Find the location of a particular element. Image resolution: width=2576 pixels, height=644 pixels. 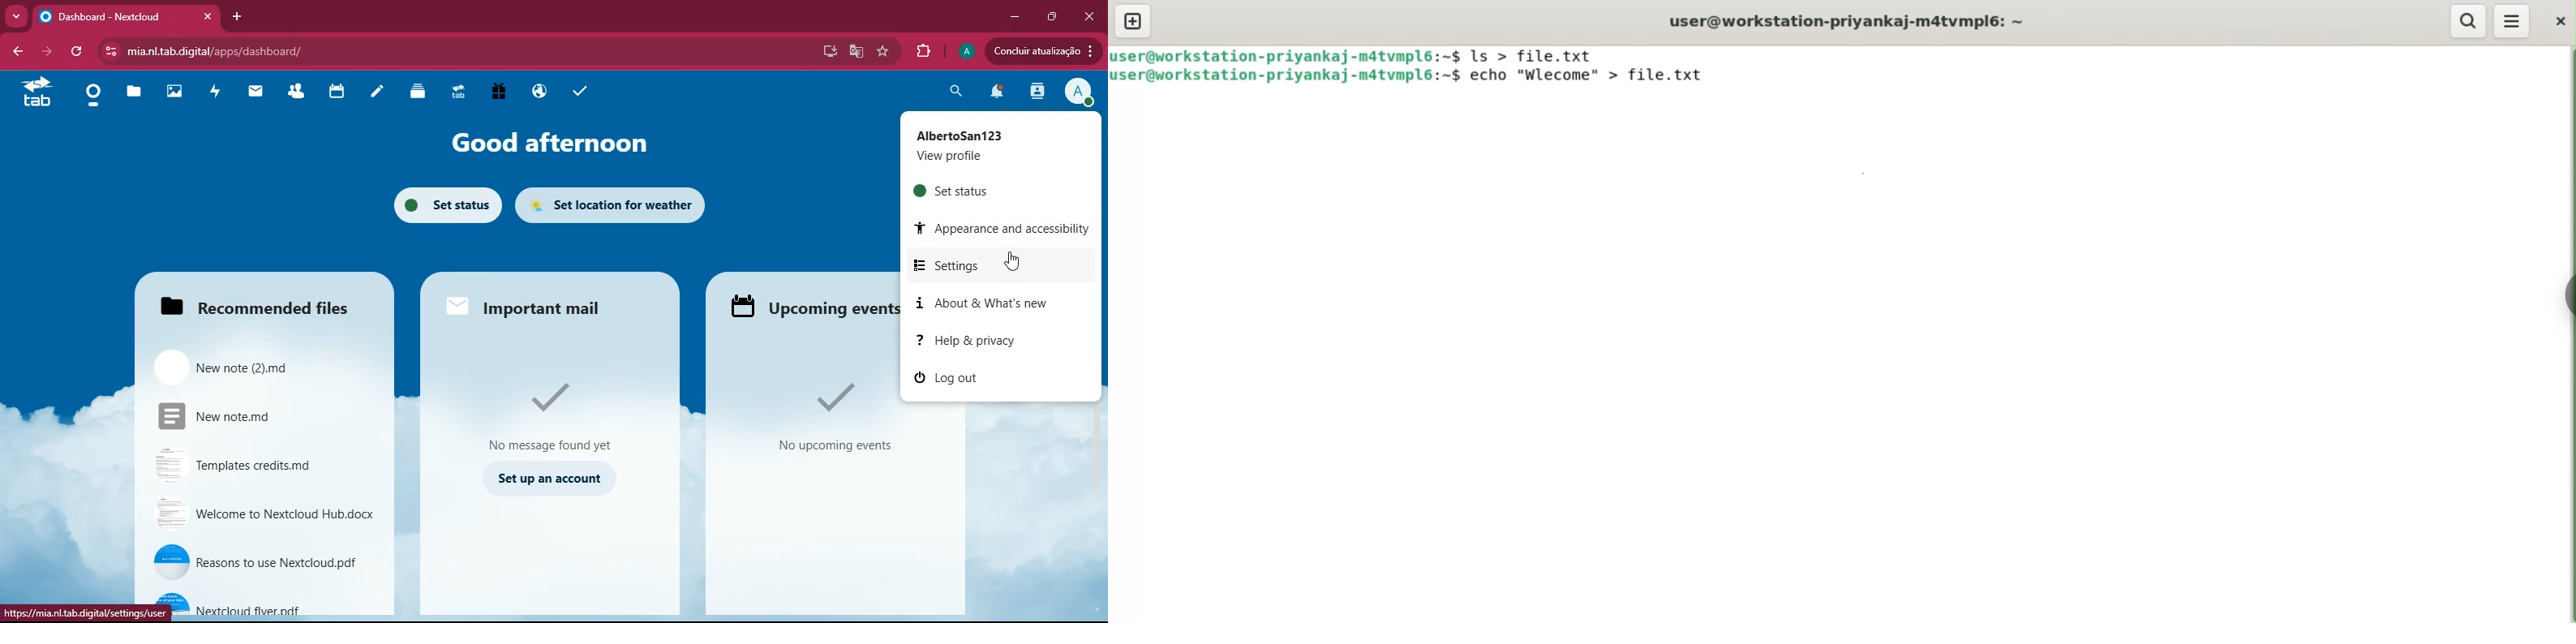

file is located at coordinates (262, 513).